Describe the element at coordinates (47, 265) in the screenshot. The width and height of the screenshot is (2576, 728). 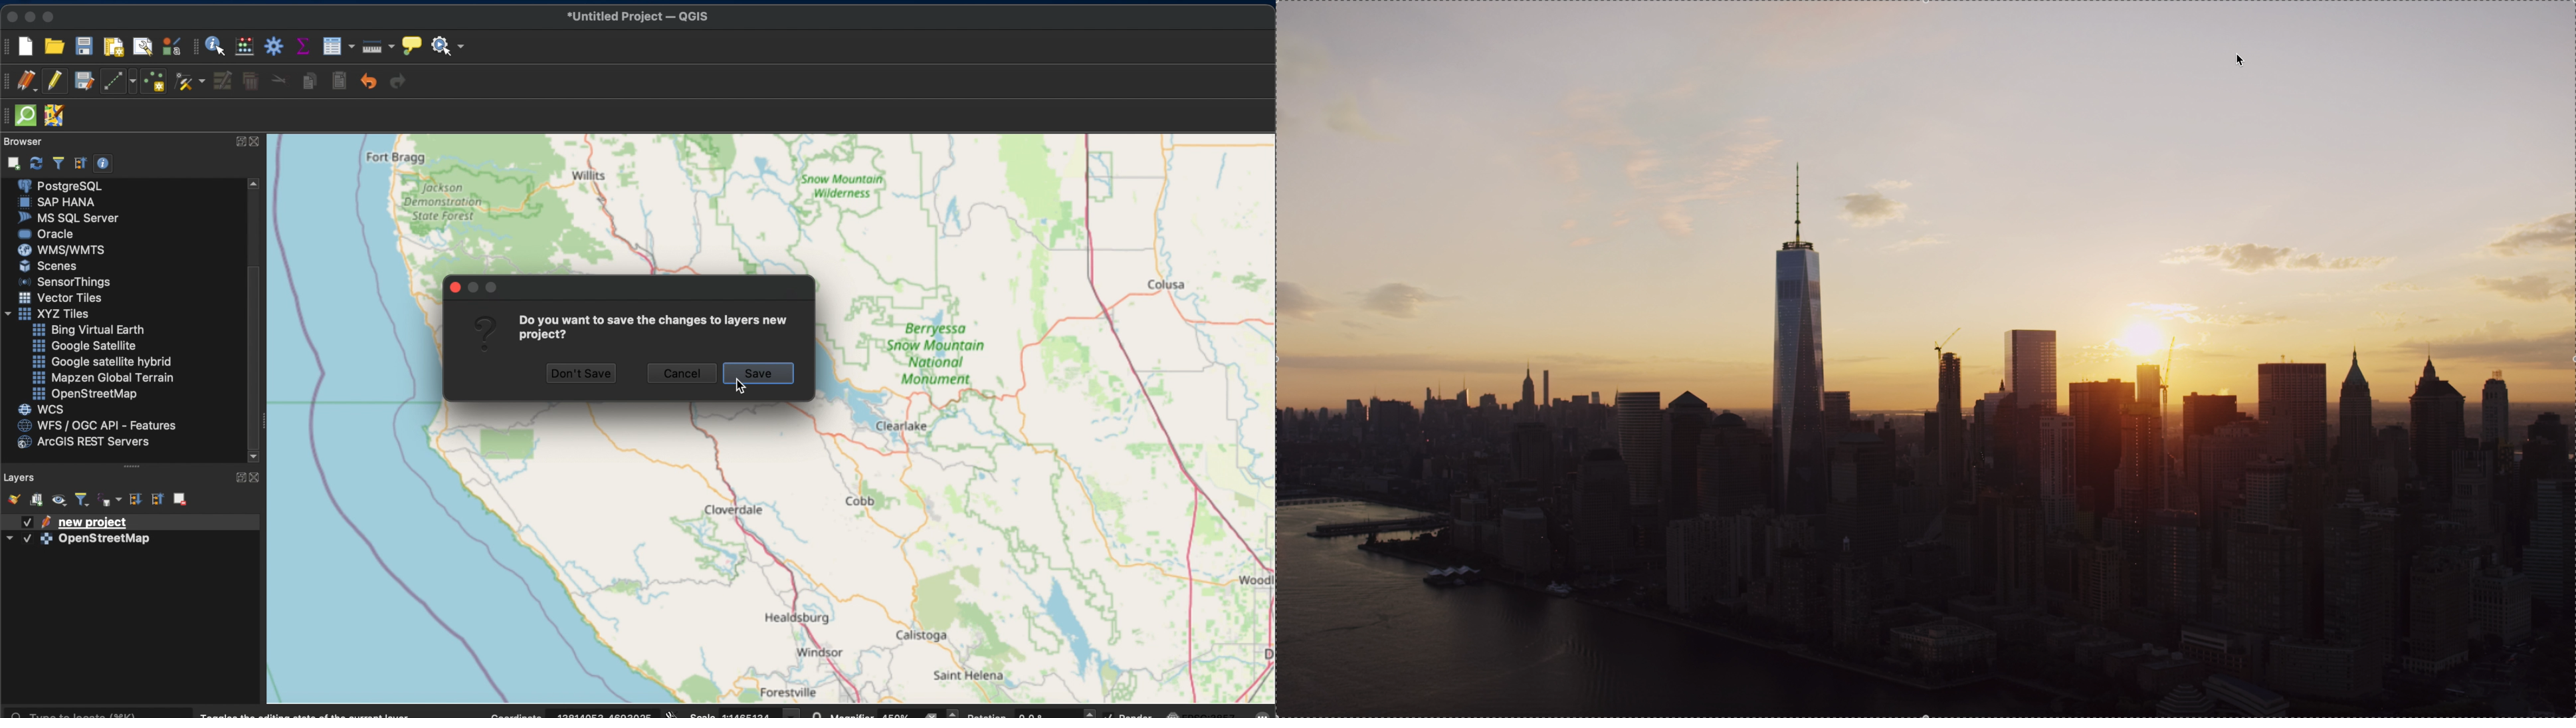
I see `scenes` at that location.